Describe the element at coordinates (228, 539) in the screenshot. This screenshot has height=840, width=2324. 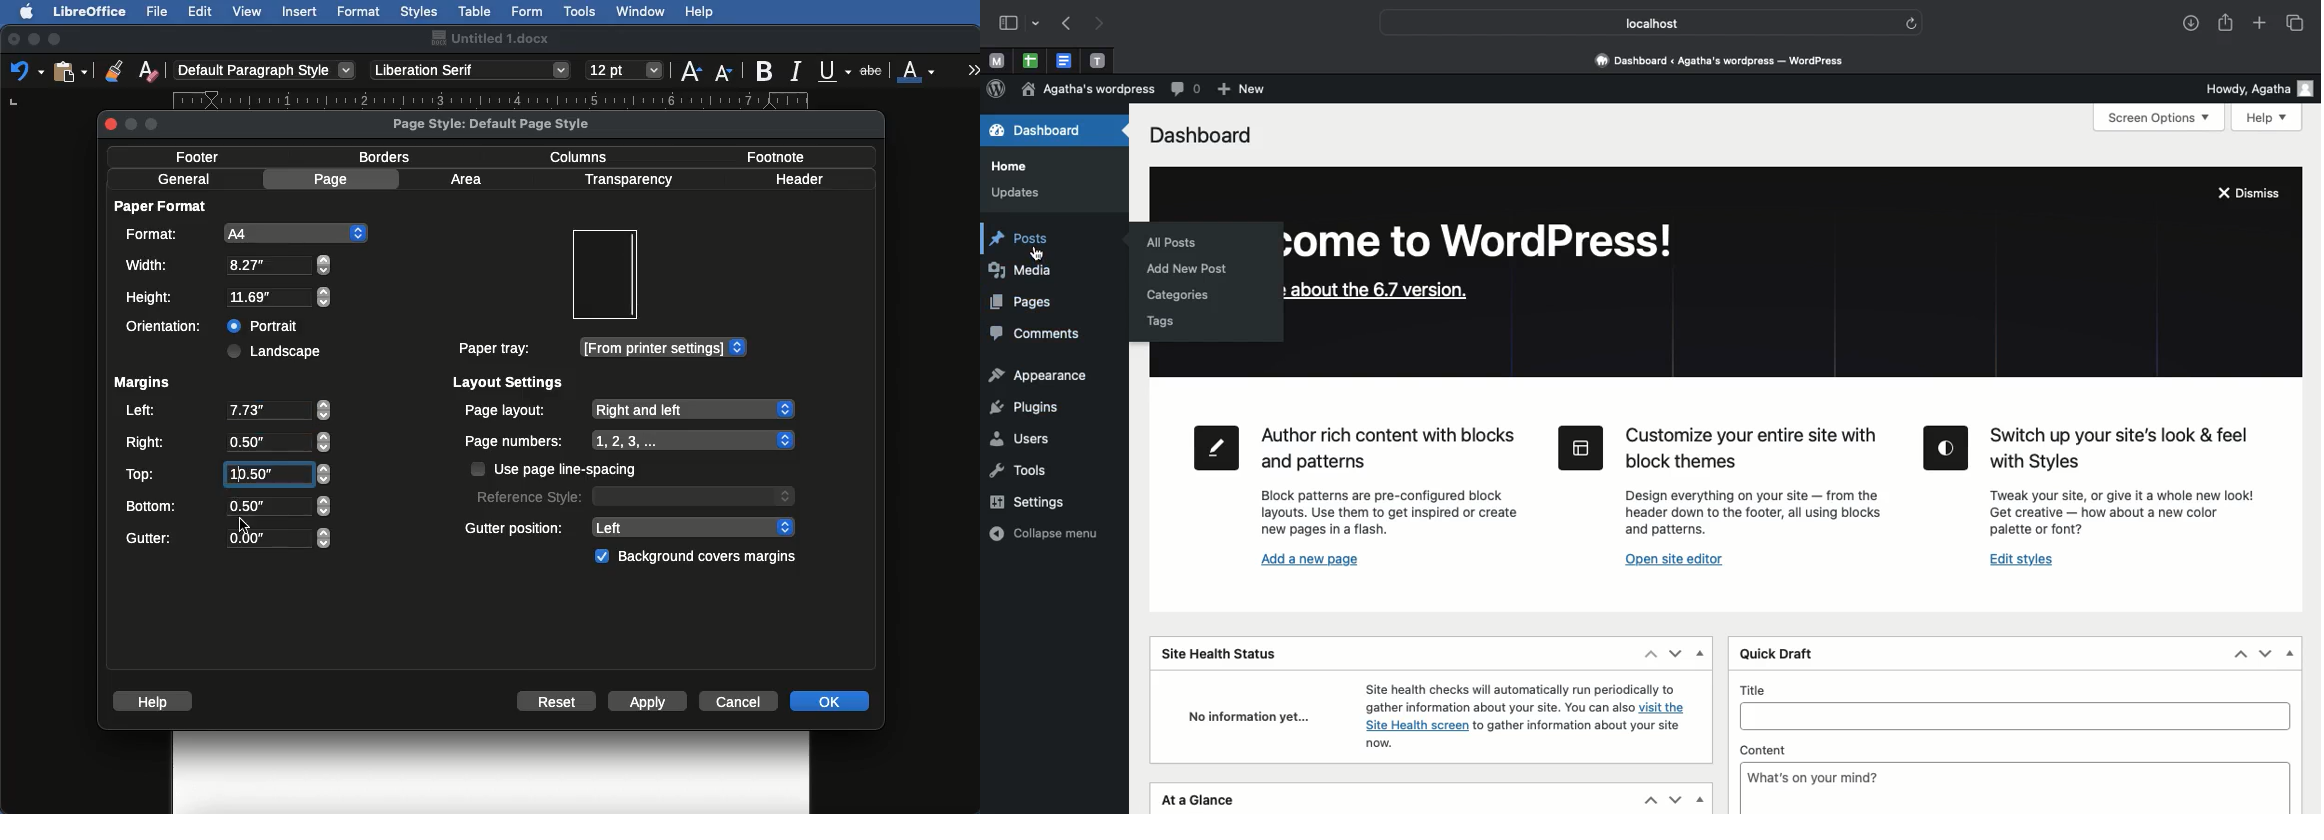
I see `Gutter` at that location.